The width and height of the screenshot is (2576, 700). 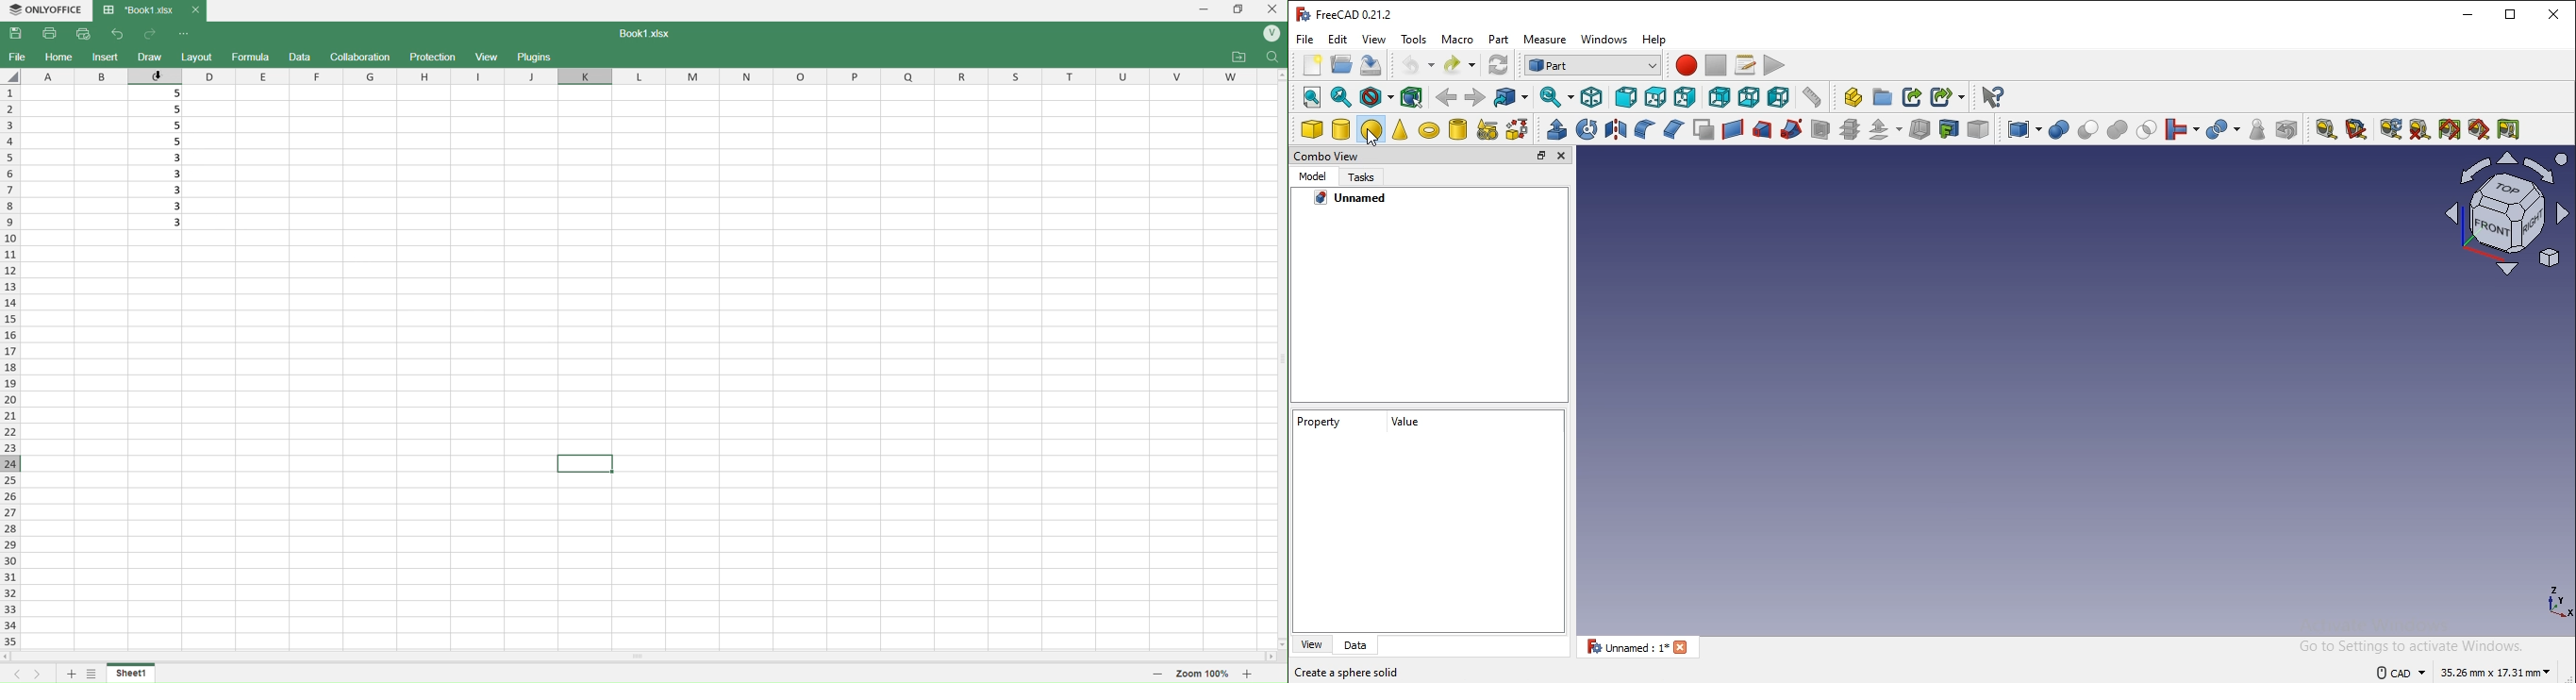 I want to click on Zoom, so click(x=1205, y=674).